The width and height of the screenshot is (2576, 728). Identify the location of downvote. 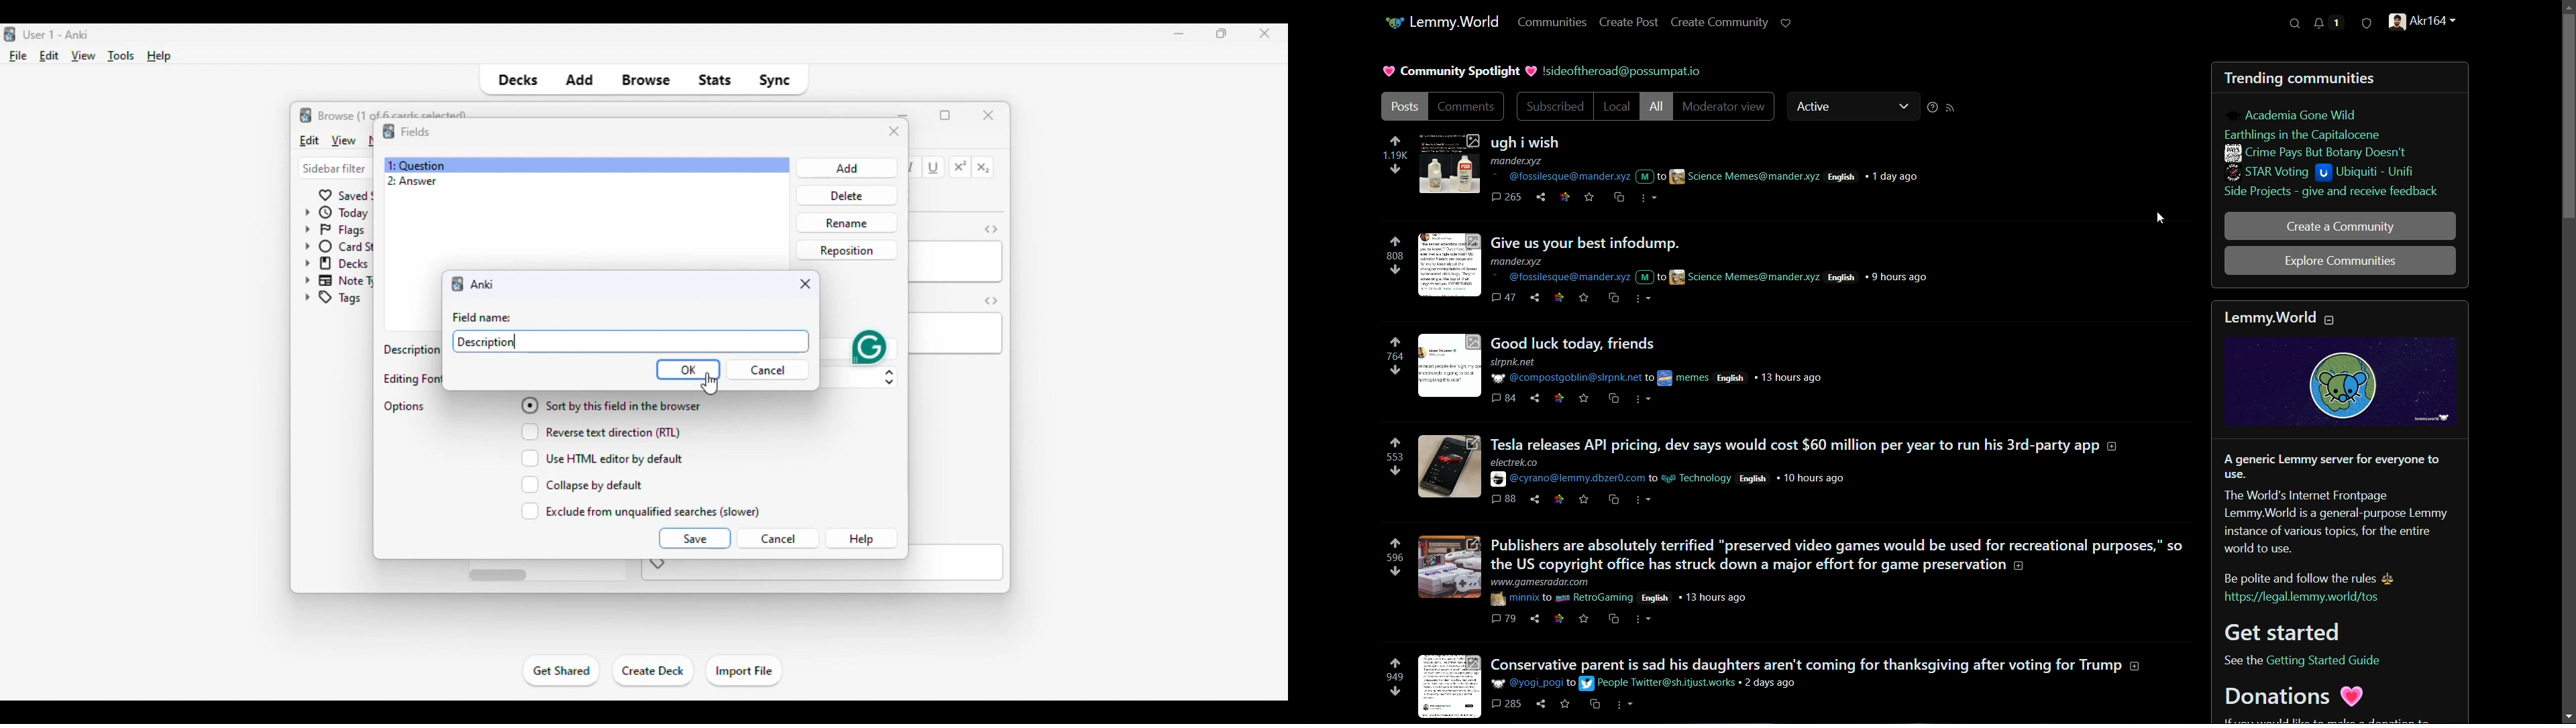
(1394, 571).